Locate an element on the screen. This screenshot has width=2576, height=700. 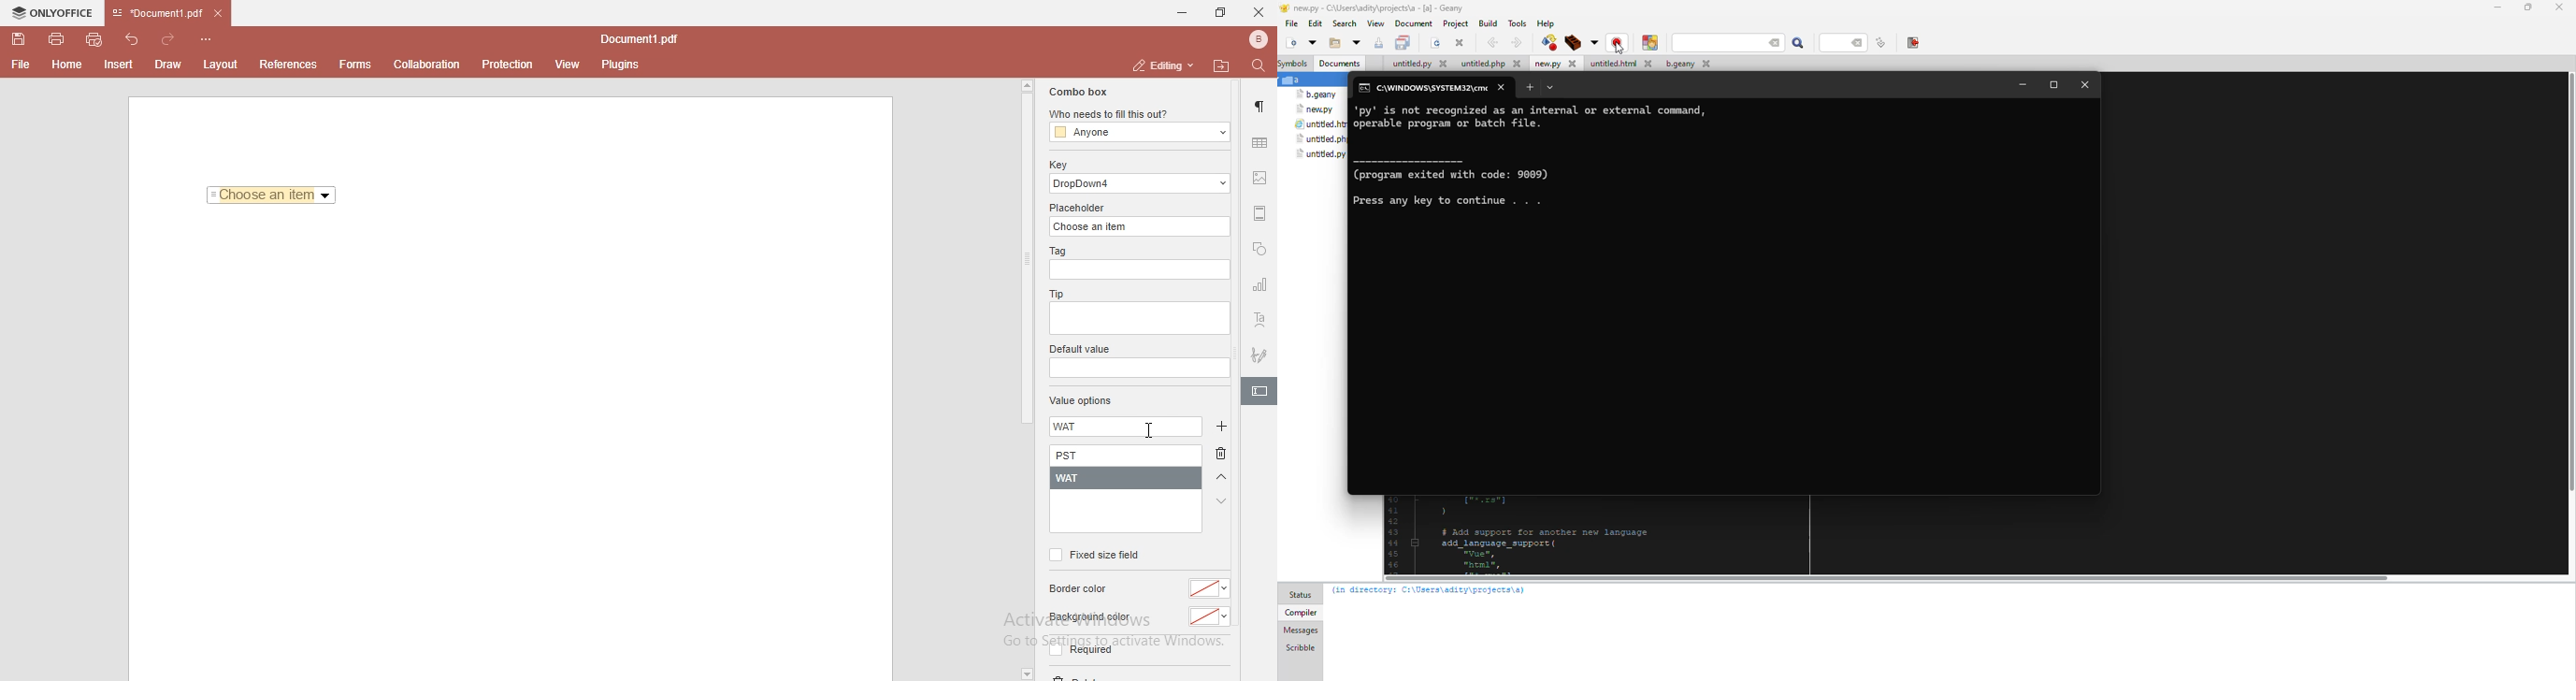
scroll bar is located at coordinates (1026, 253).